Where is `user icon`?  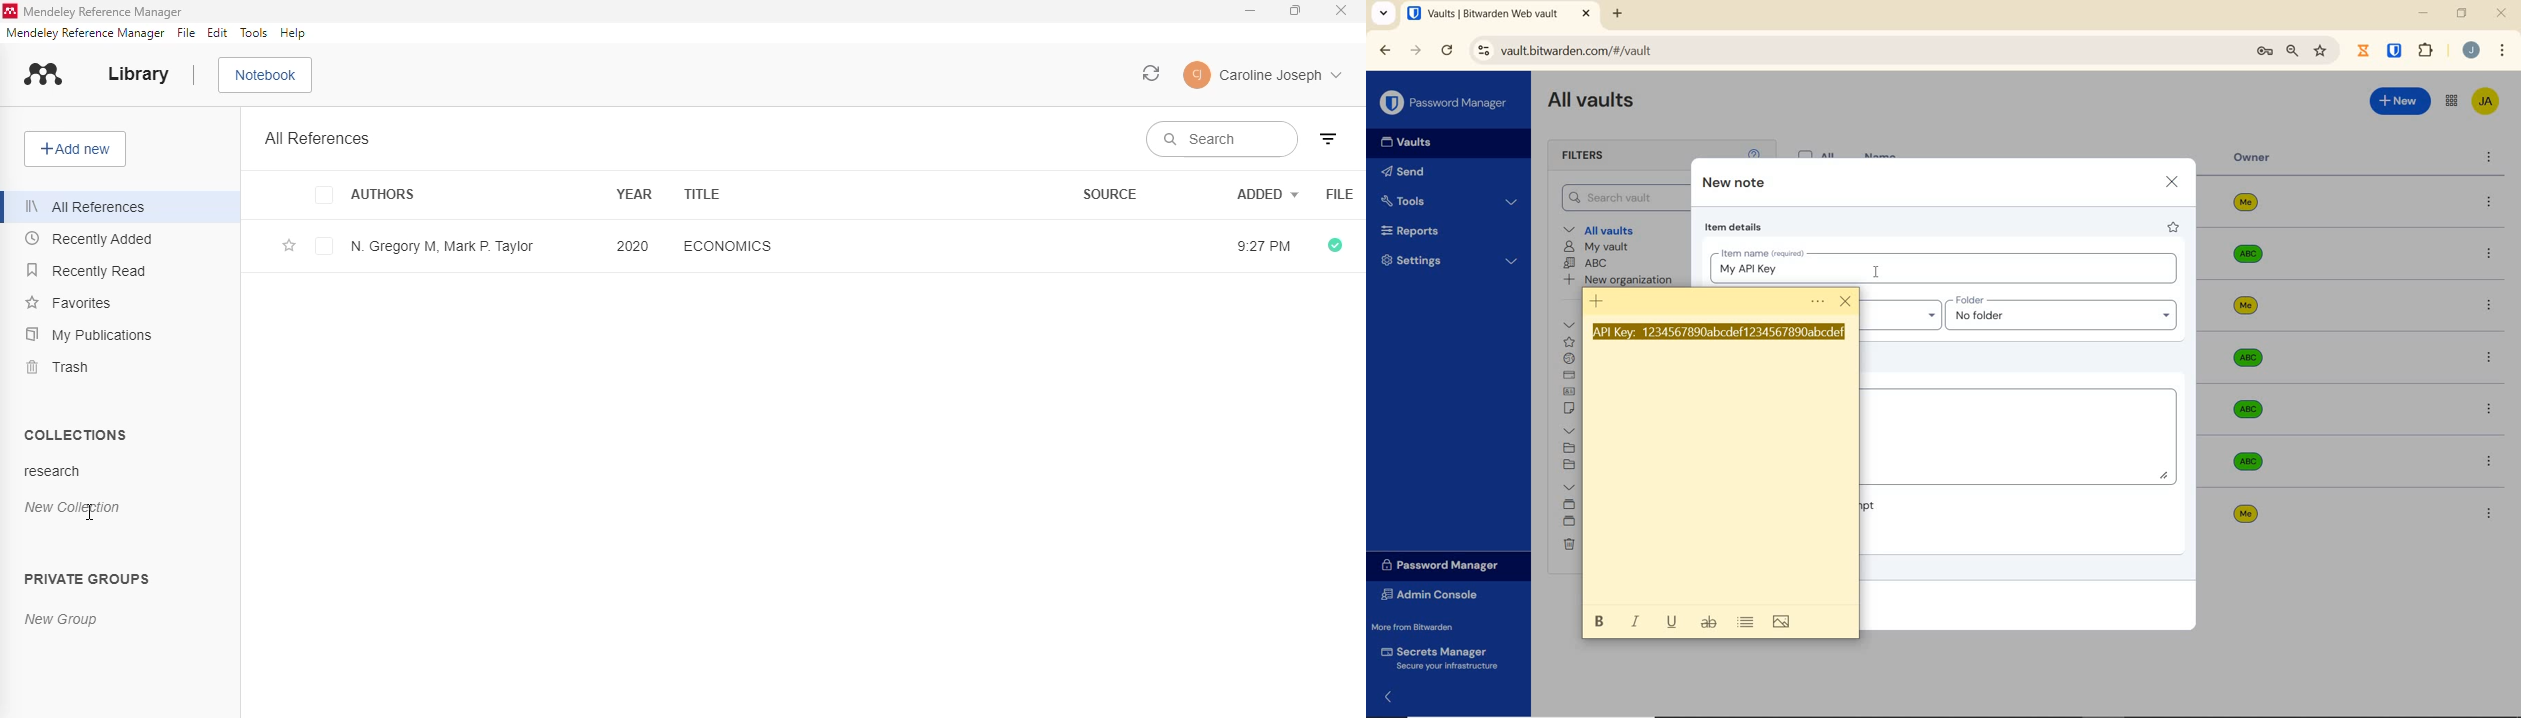
user icon is located at coordinates (1198, 75).